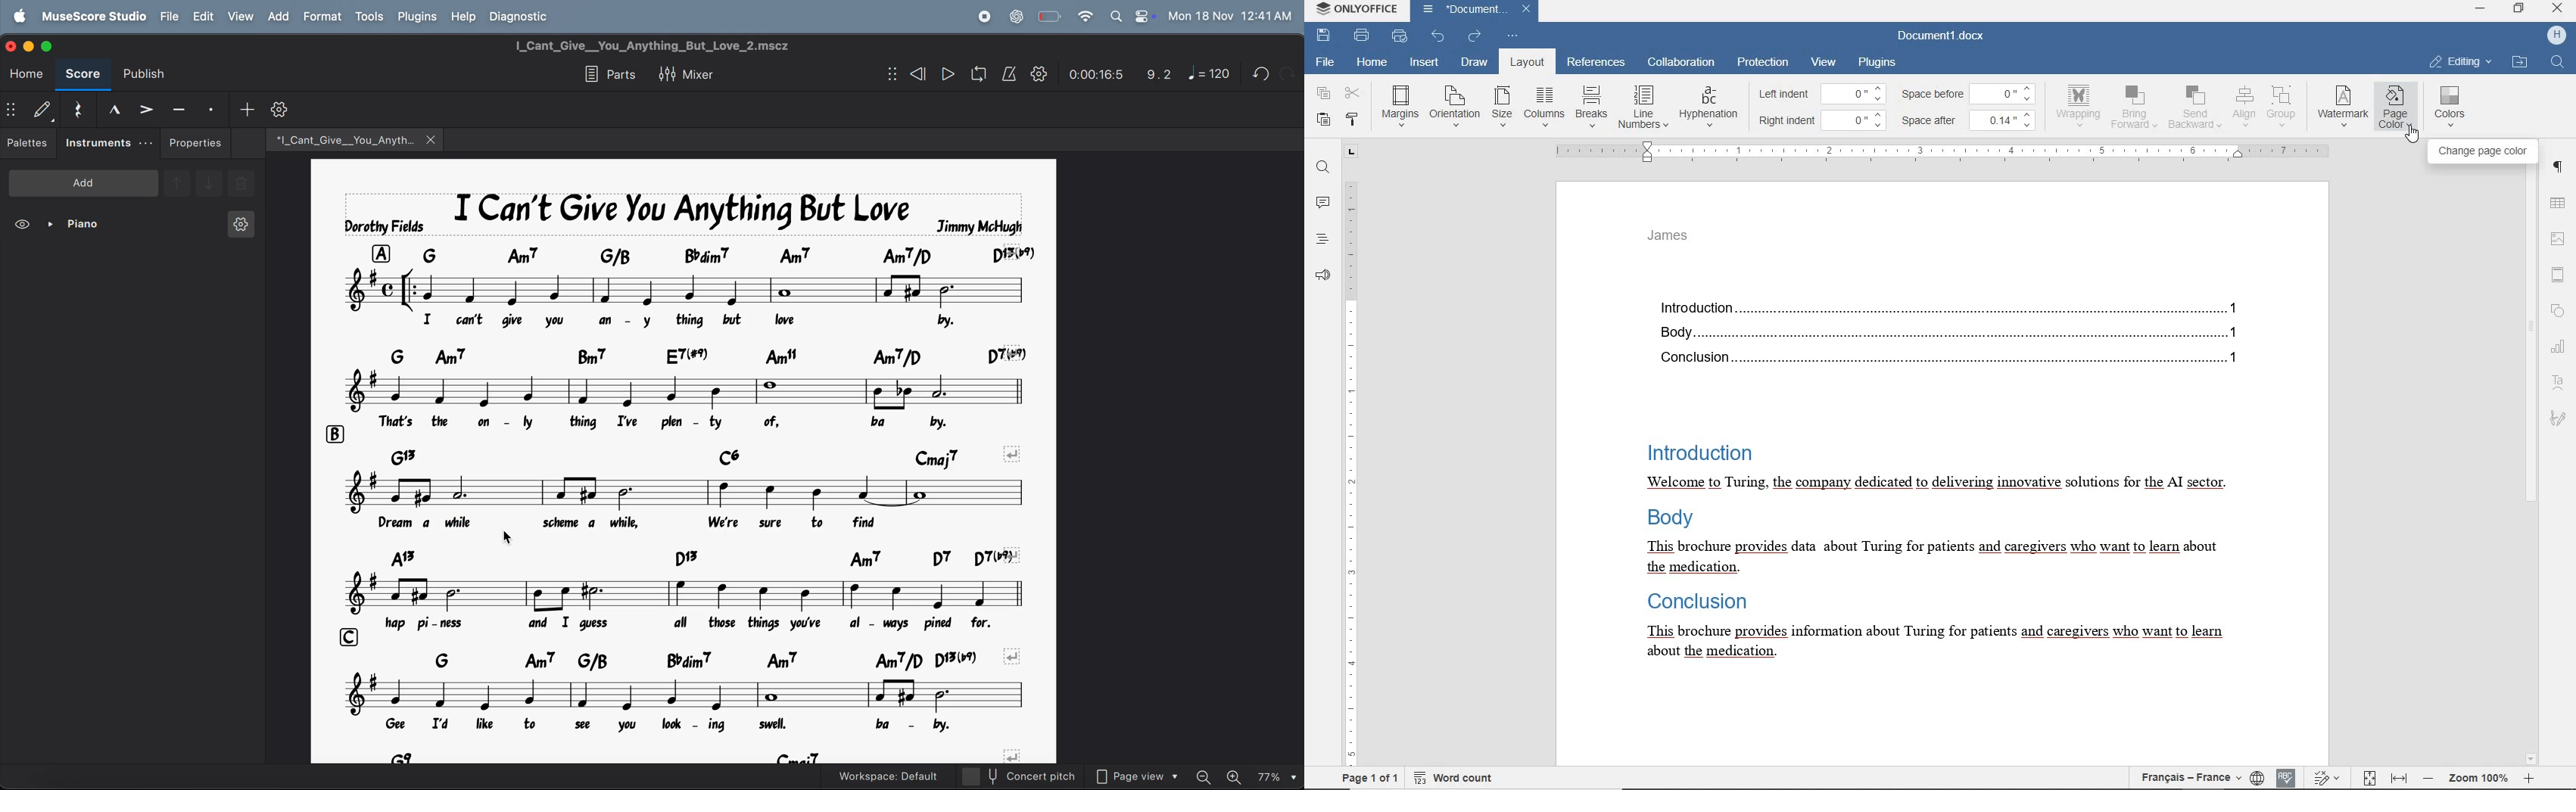 The width and height of the screenshot is (2576, 812). What do you see at coordinates (178, 182) in the screenshot?
I see `go upward` at bounding box center [178, 182].